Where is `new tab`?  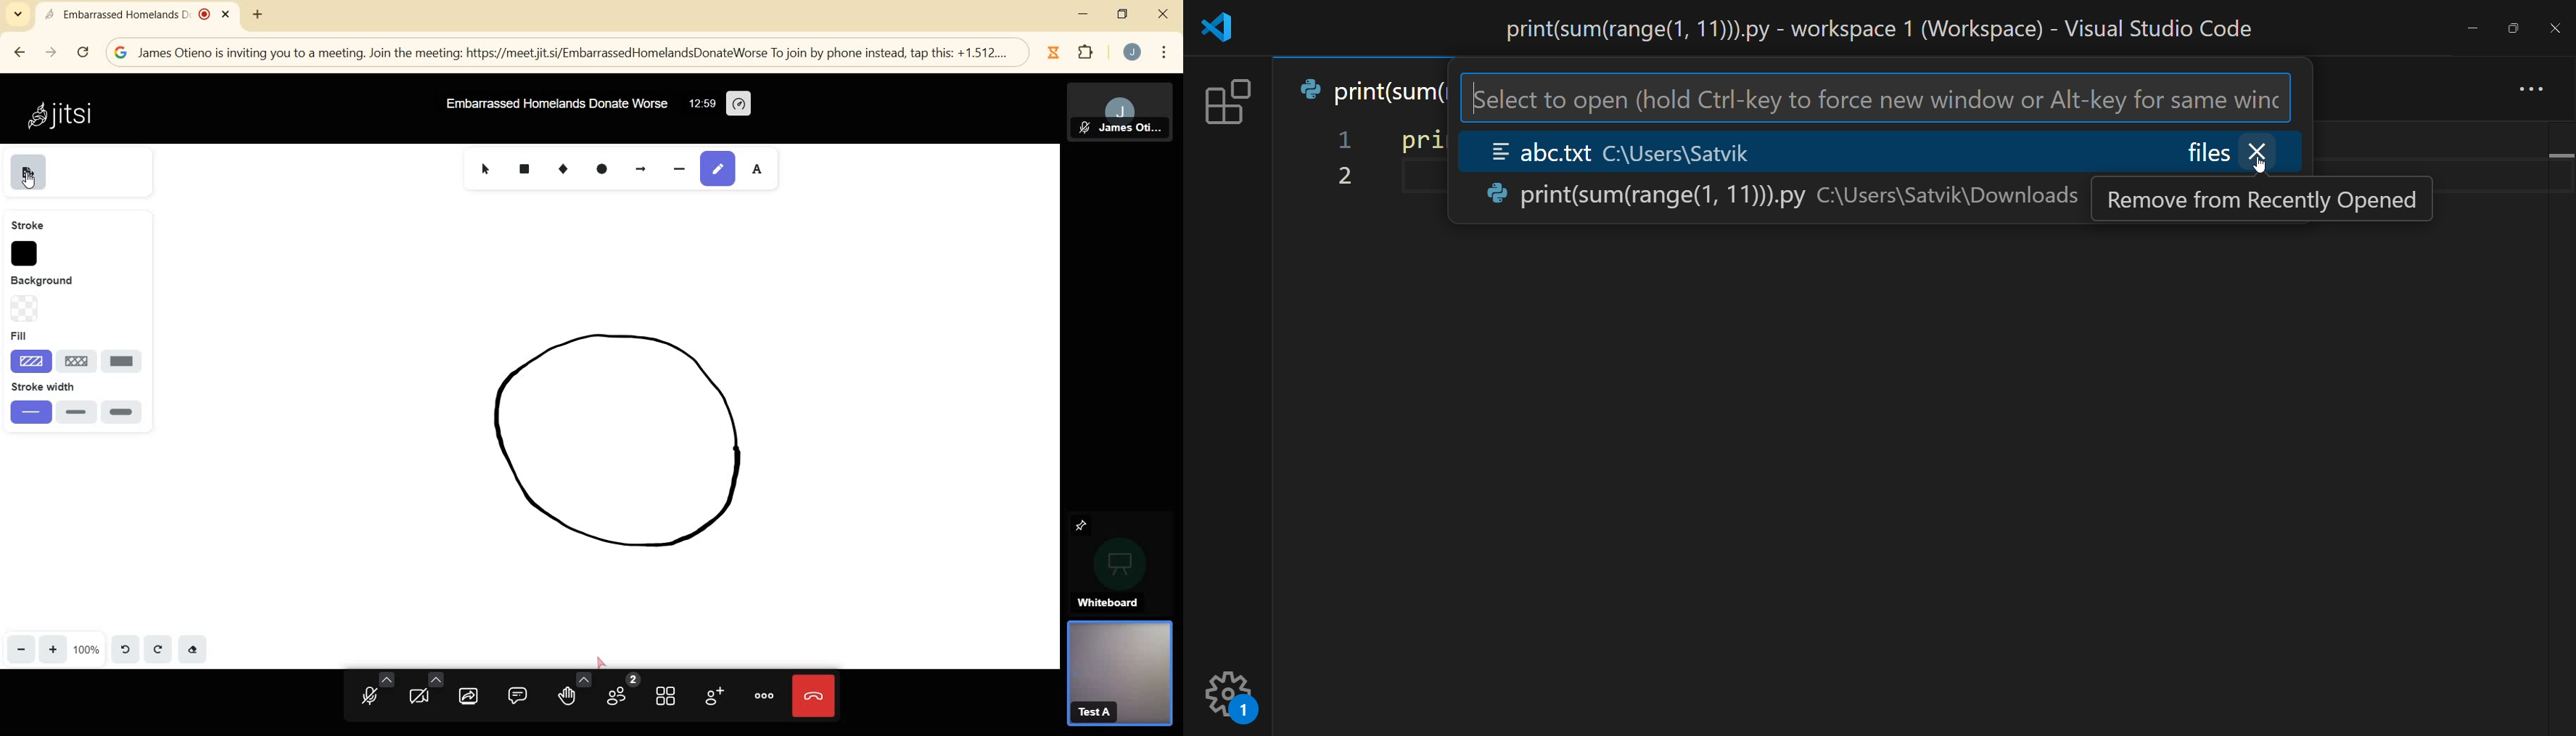
new tab is located at coordinates (257, 13).